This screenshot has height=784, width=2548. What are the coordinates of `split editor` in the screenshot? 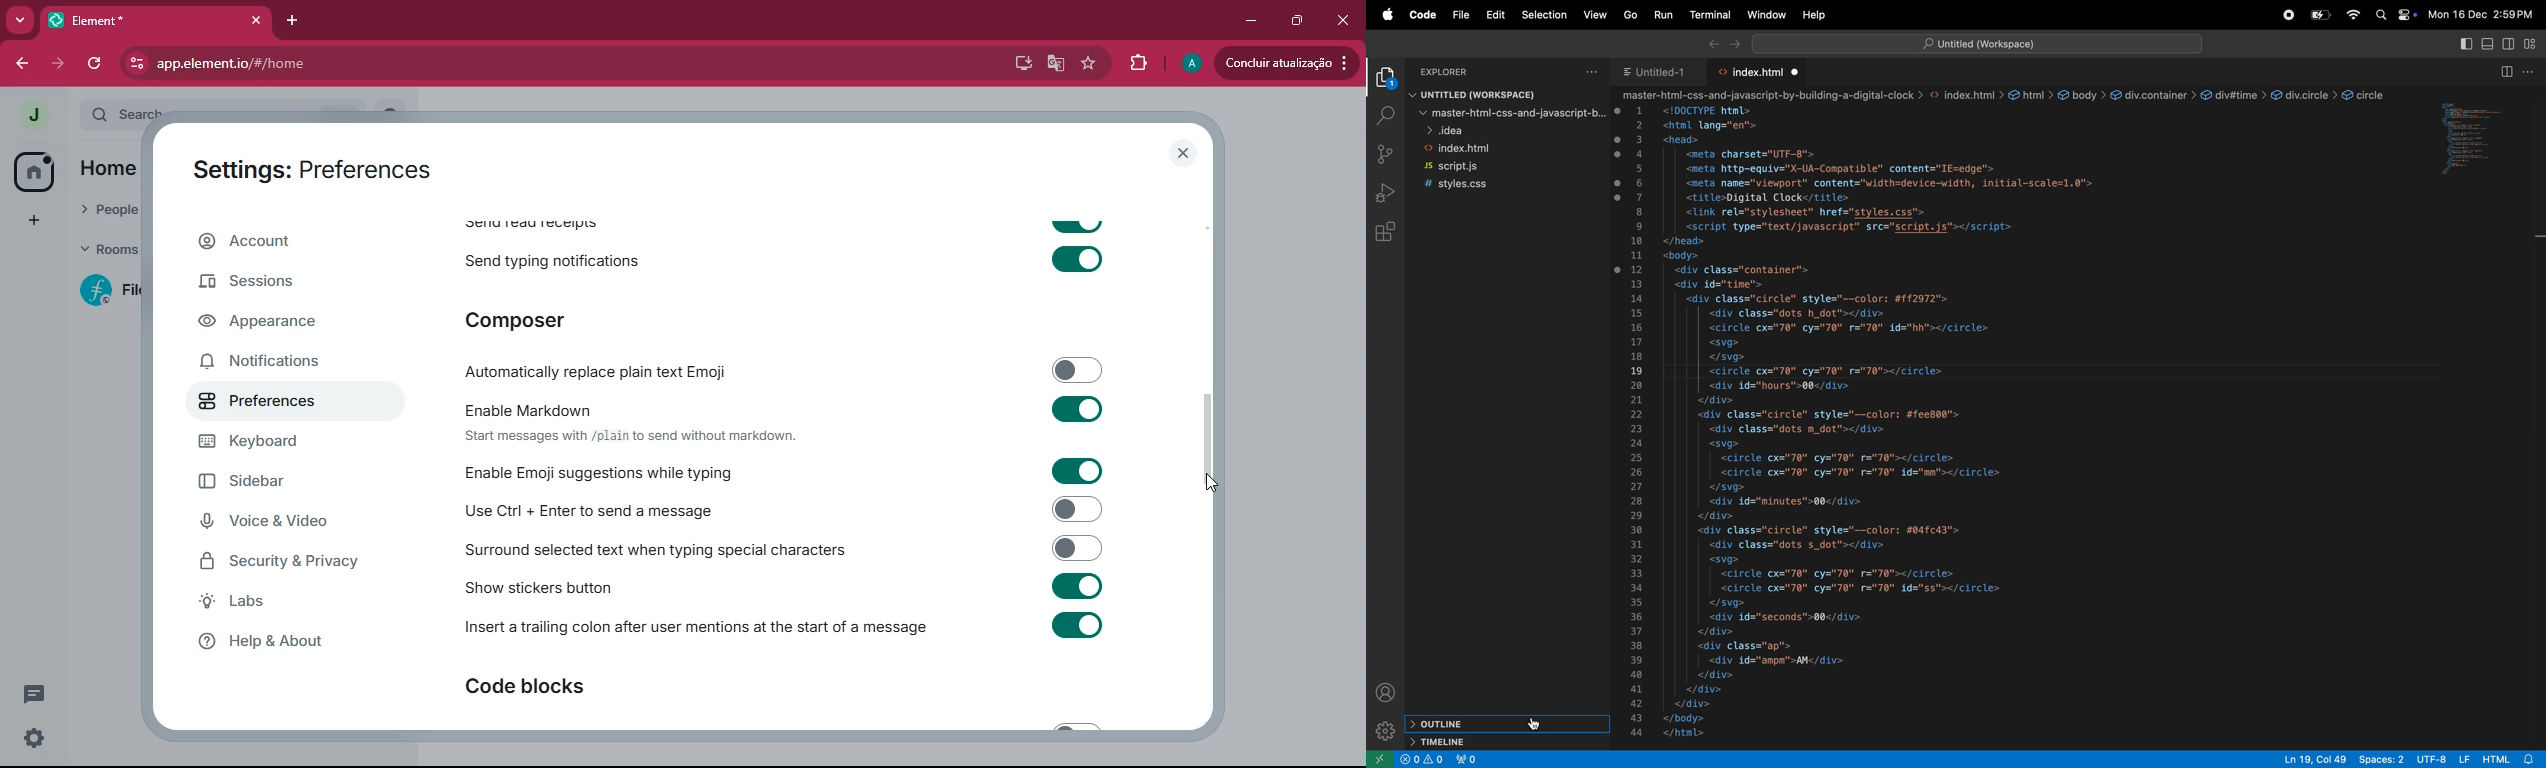 It's located at (2506, 72).